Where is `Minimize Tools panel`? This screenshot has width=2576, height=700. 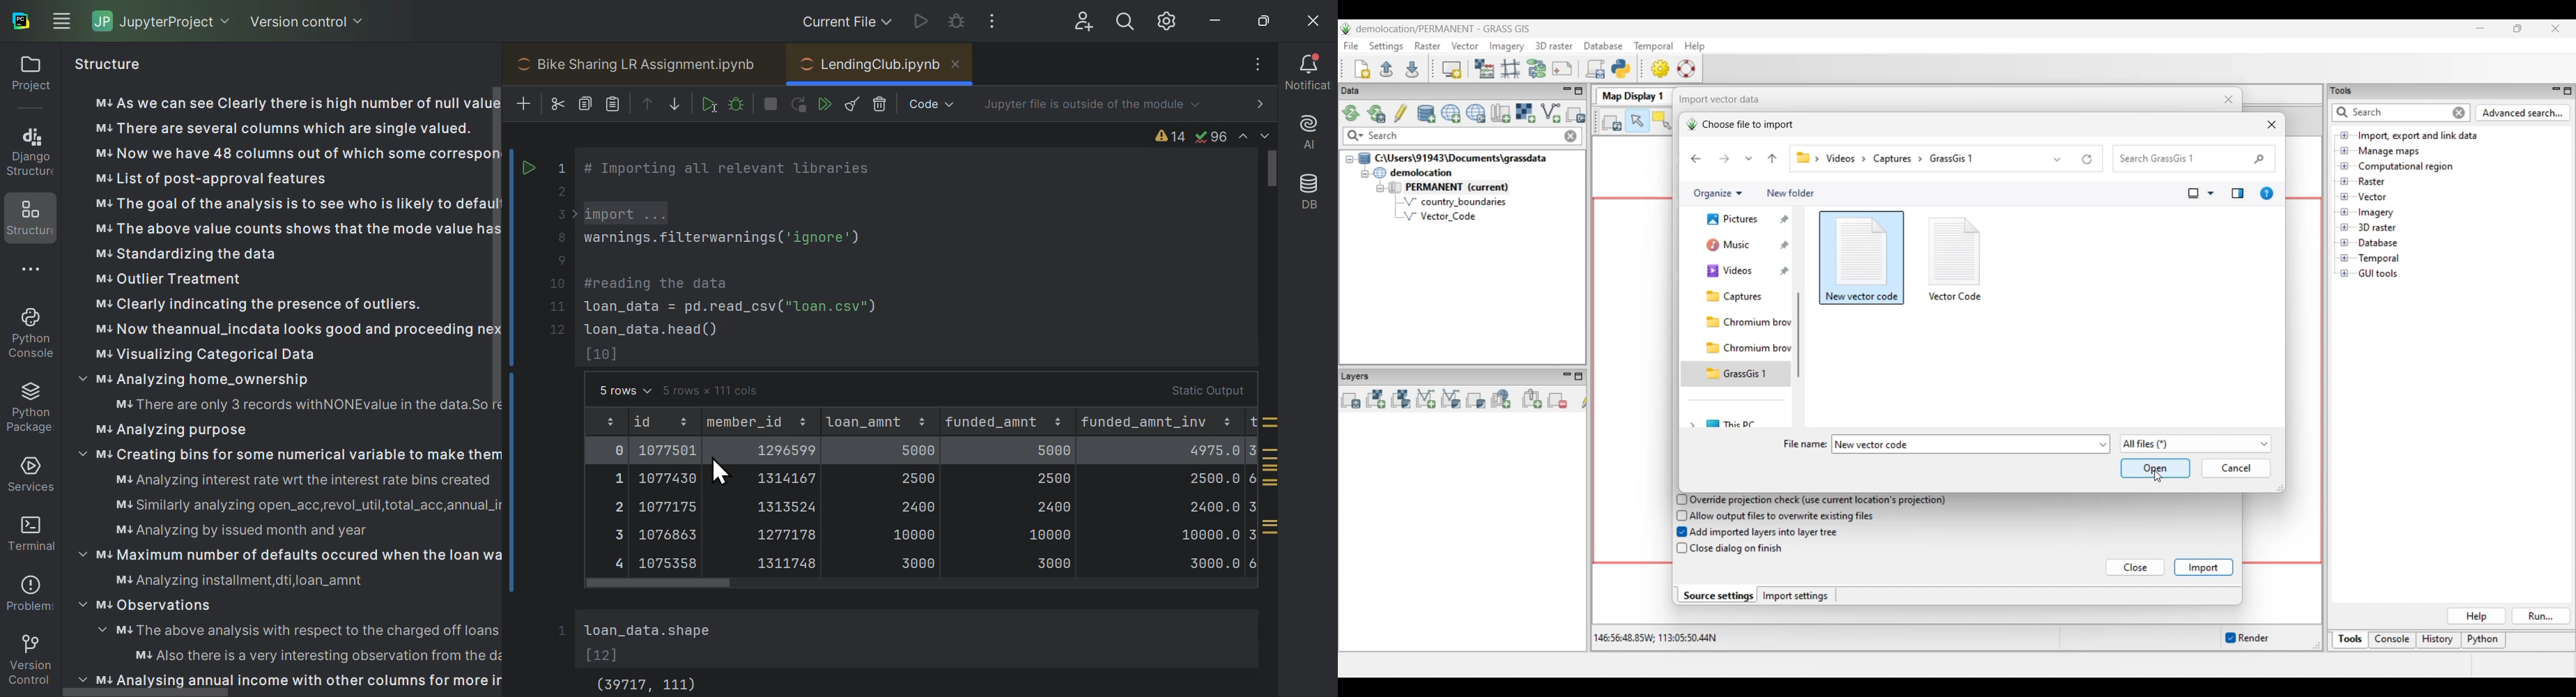
Minimize Tools panel is located at coordinates (2555, 90).